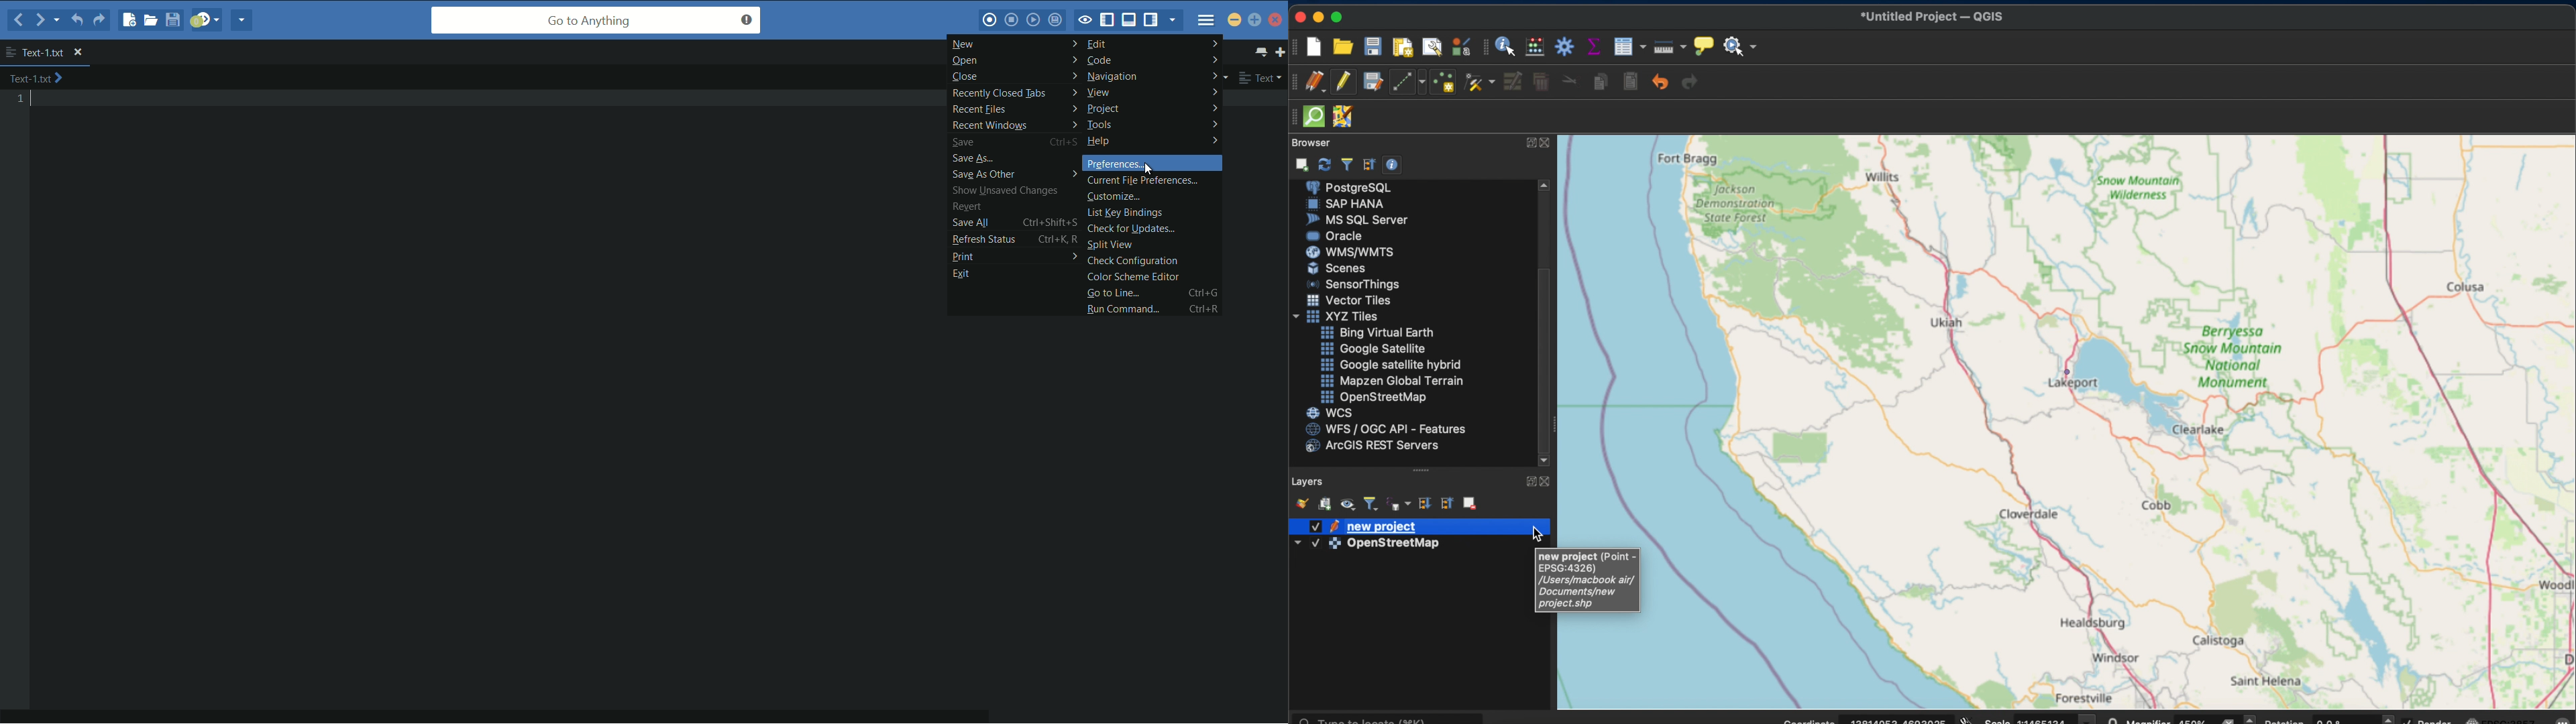 Image resolution: width=2576 pixels, height=728 pixels. I want to click on show. map tips, so click(1702, 45).